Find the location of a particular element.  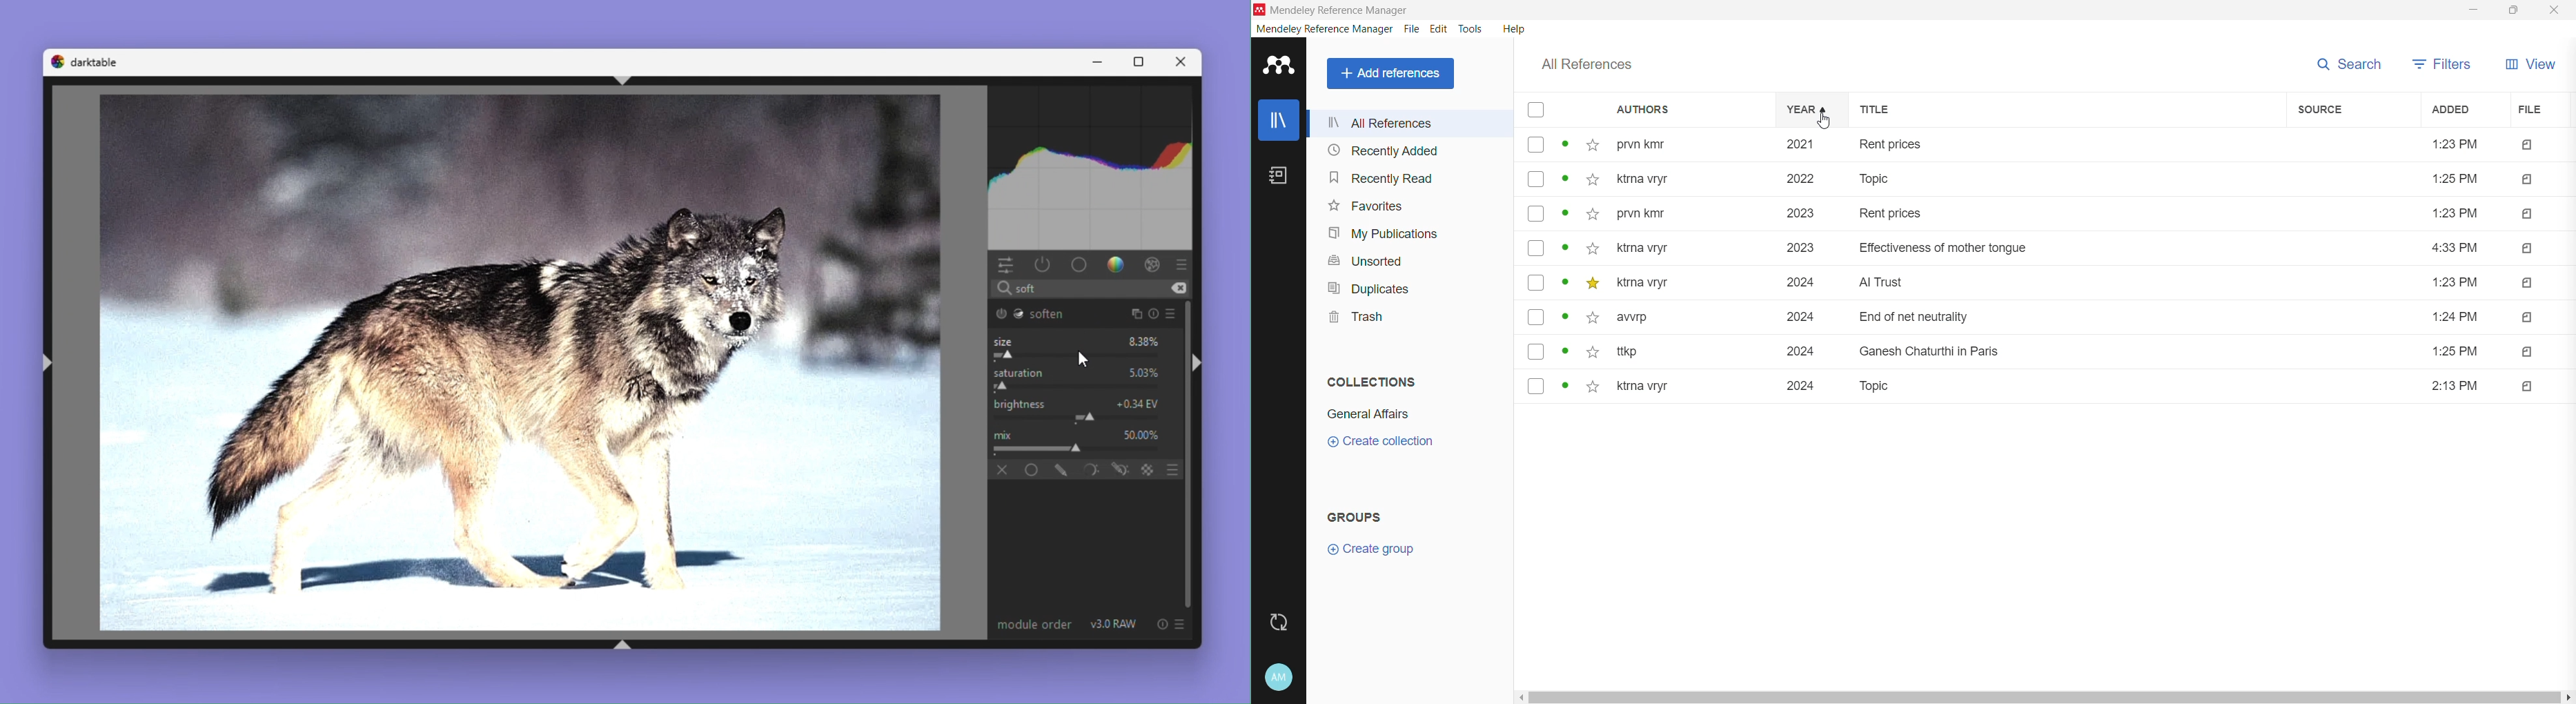

Colour  is located at coordinates (1118, 265).